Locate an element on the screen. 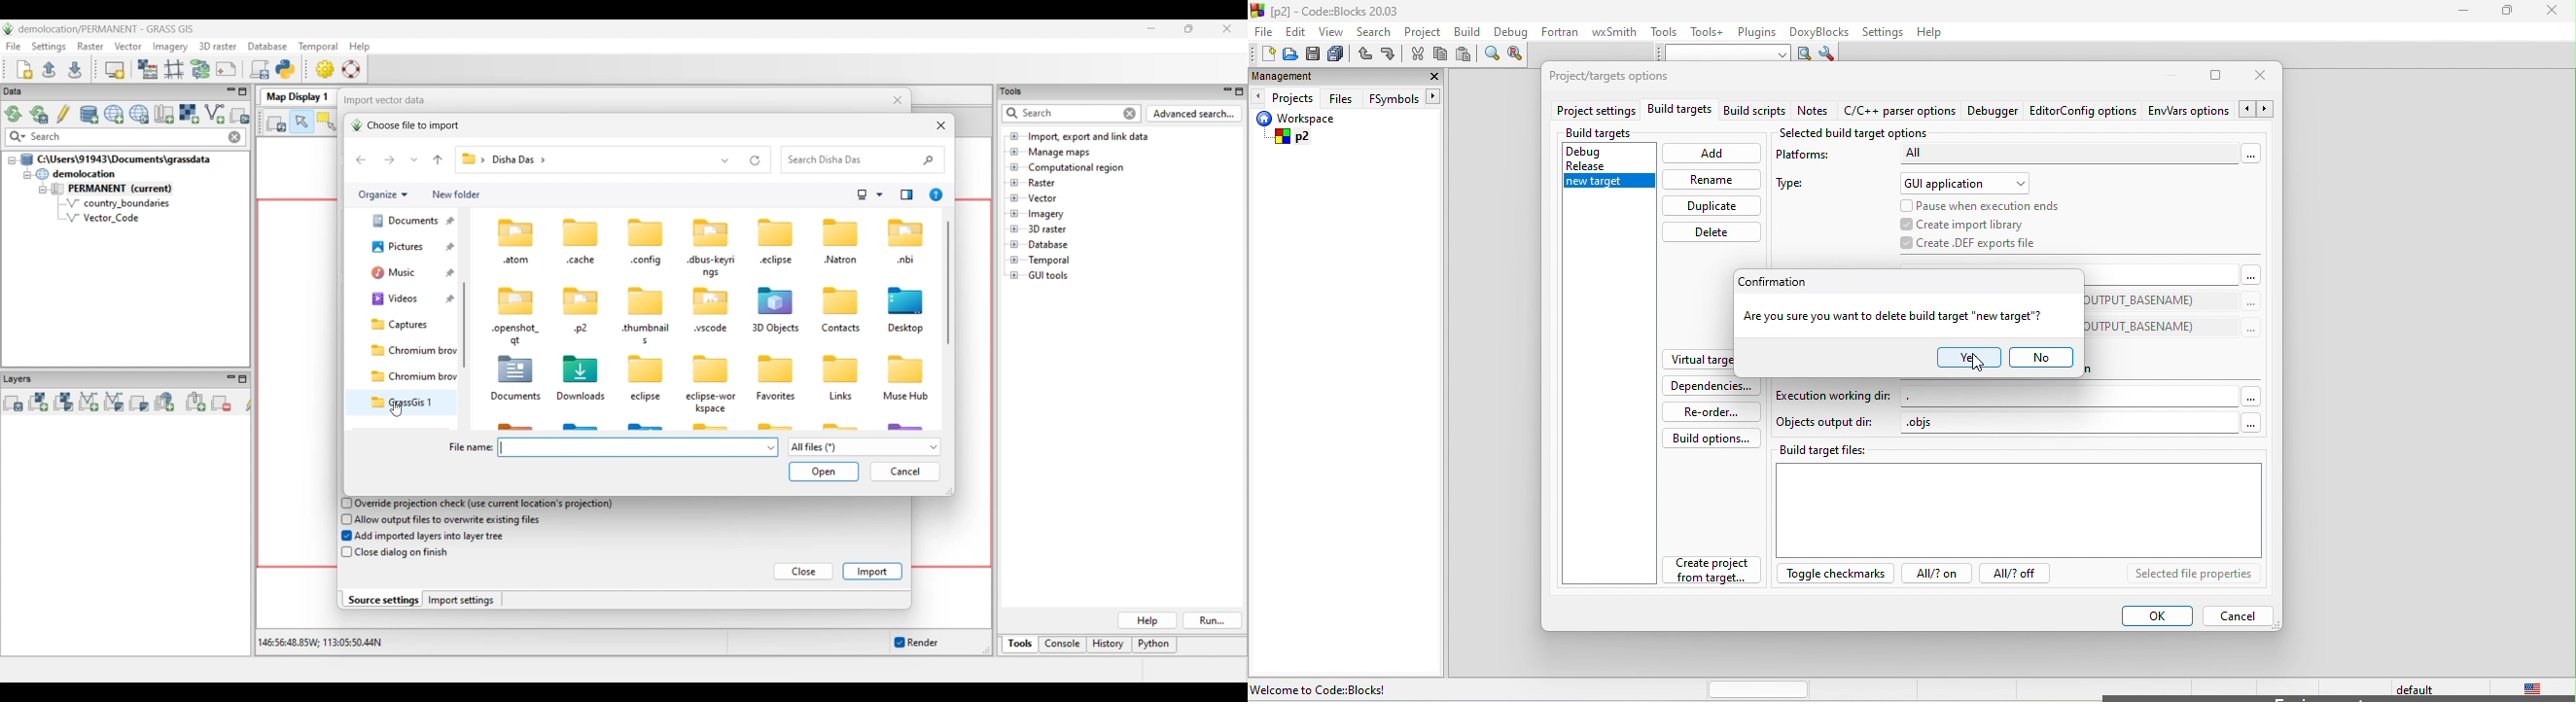  help is located at coordinates (1938, 33).